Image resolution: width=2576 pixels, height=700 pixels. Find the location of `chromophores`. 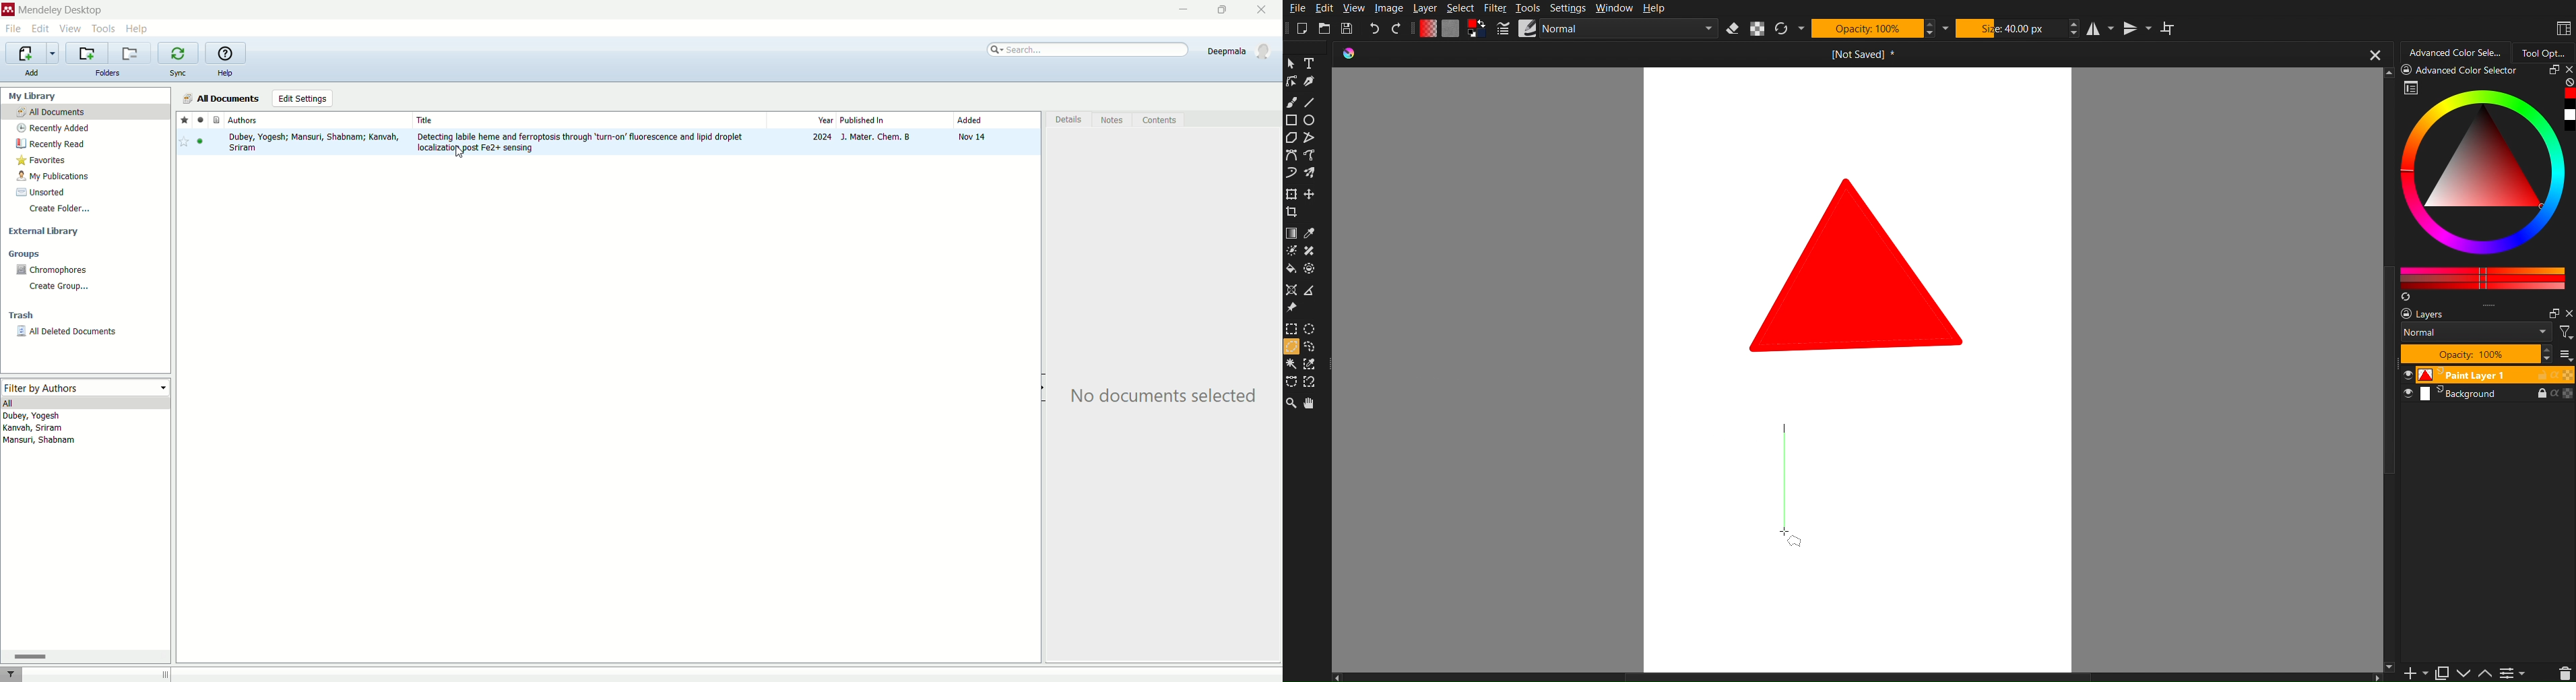

chromophores is located at coordinates (53, 269).